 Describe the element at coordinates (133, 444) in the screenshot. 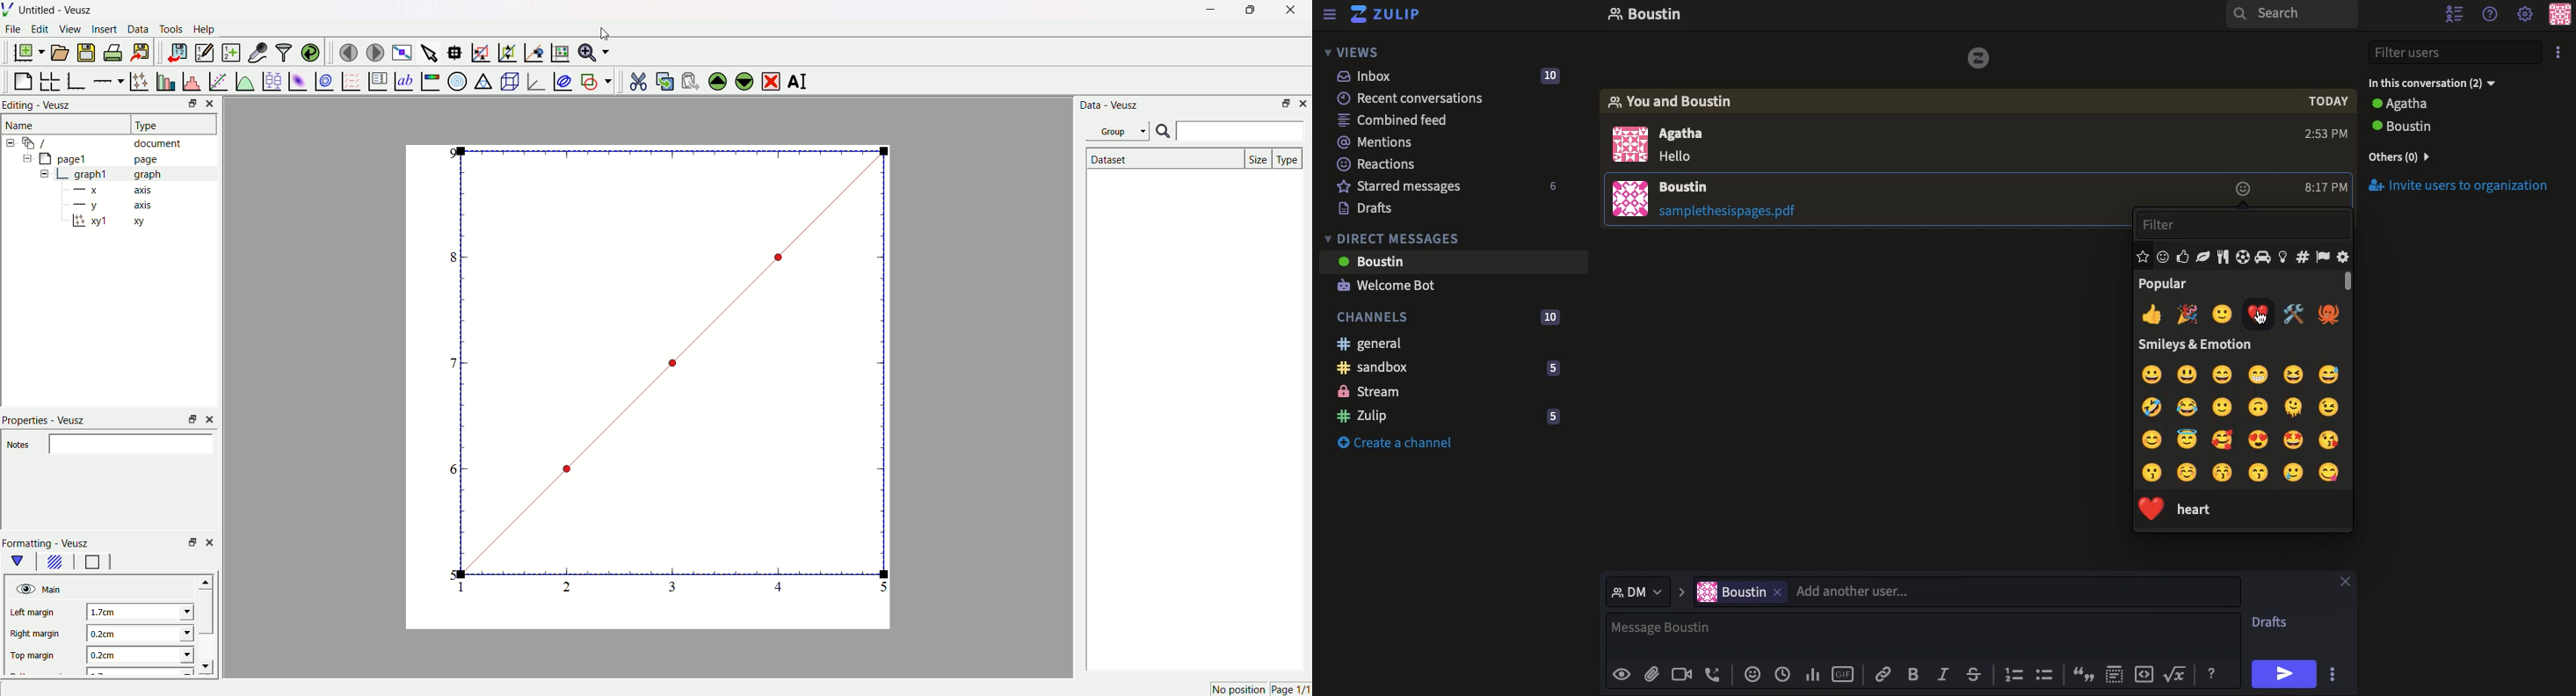

I see `enter notes field` at that location.